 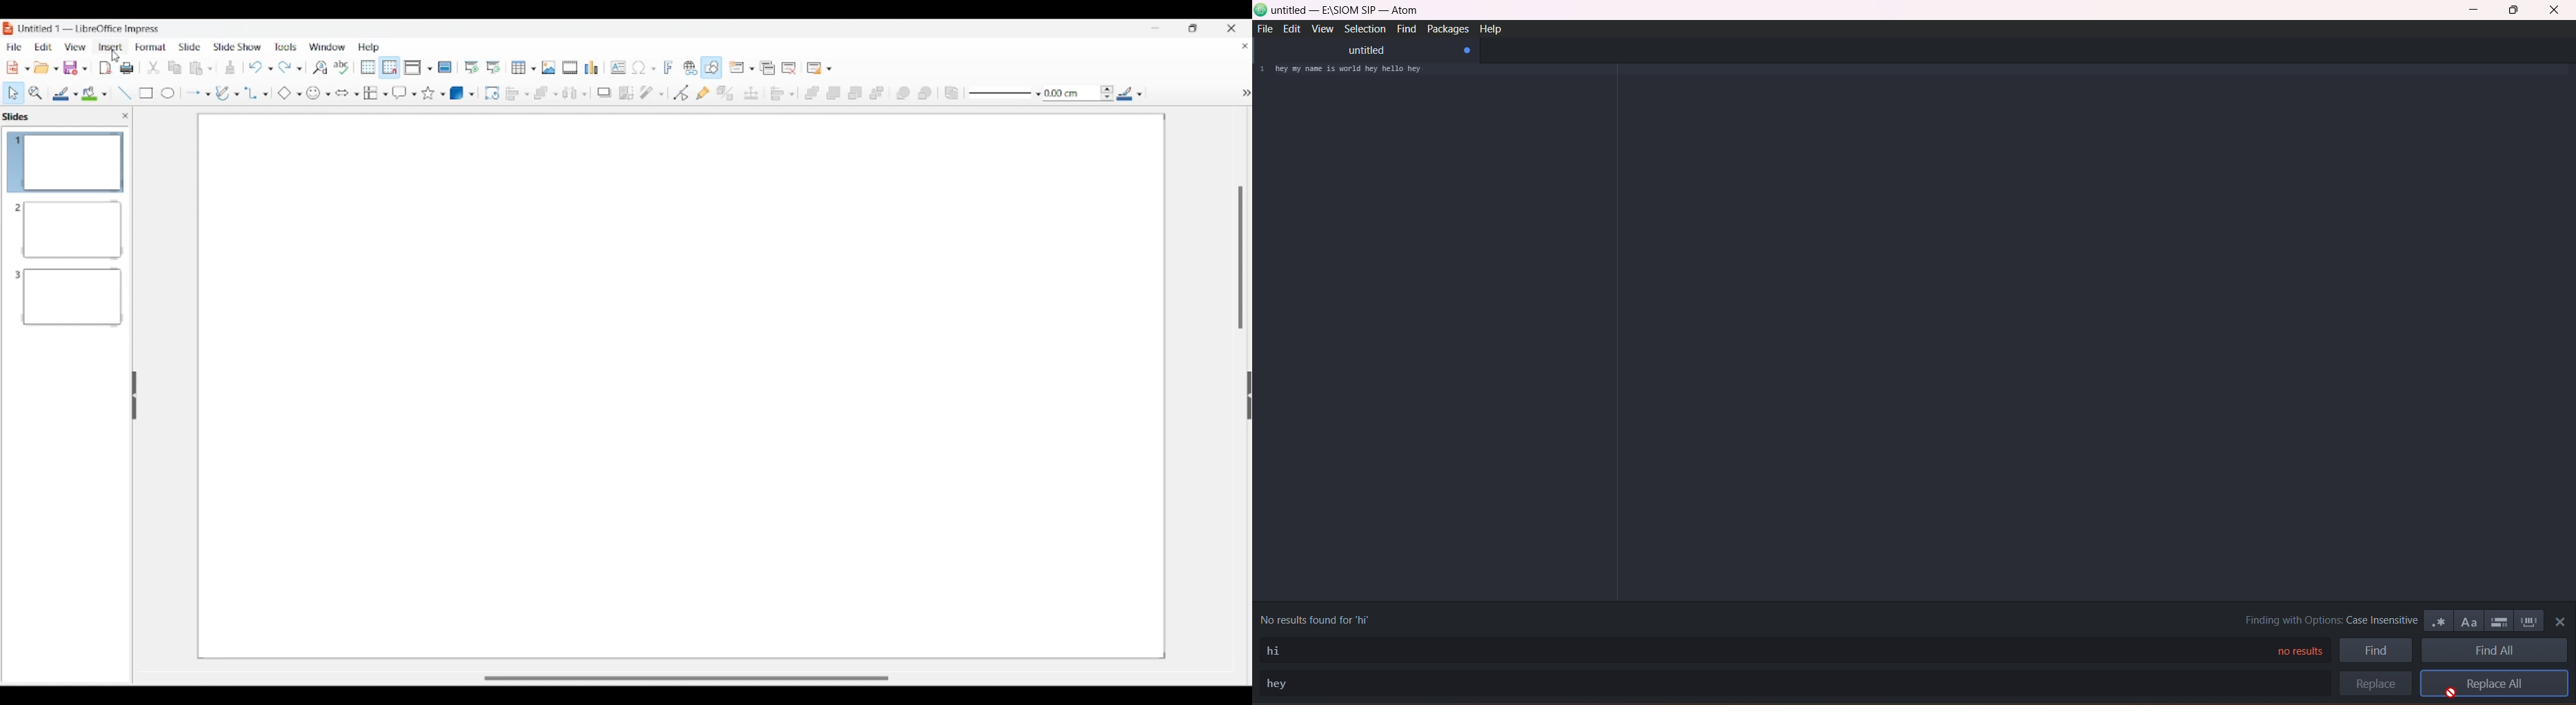 I want to click on Behind object, so click(x=925, y=93).